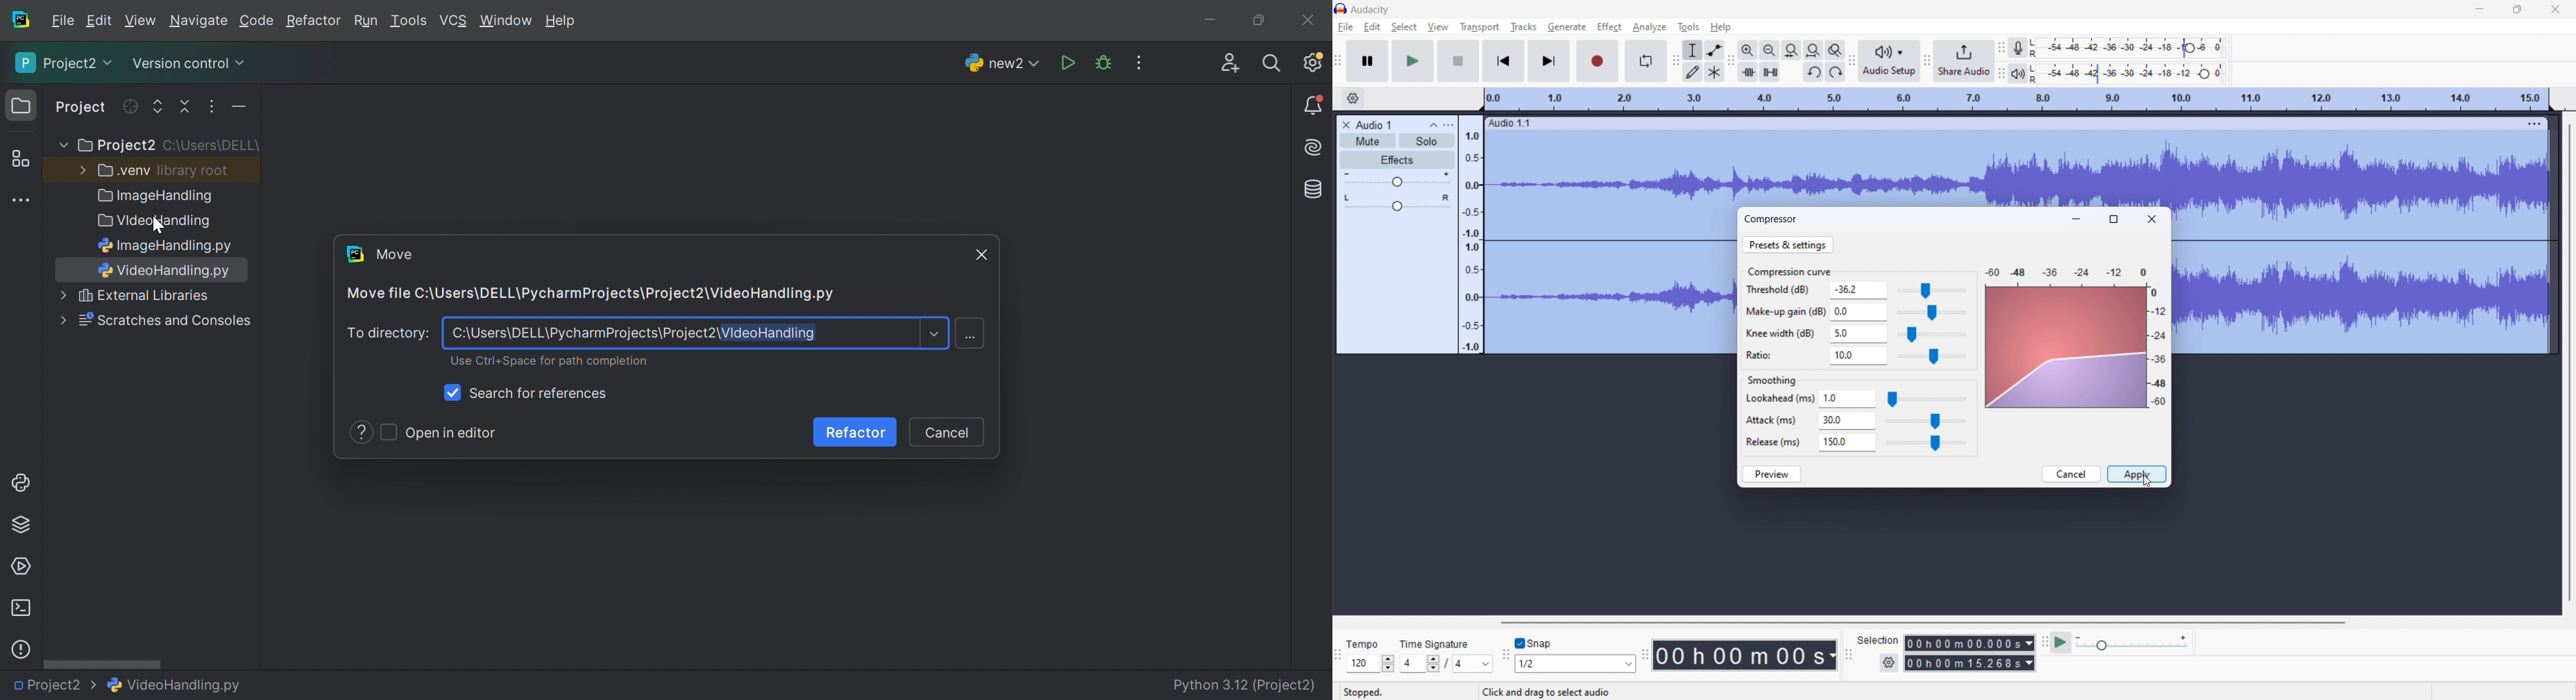  I want to click on hold to move, so click(2006, 122).